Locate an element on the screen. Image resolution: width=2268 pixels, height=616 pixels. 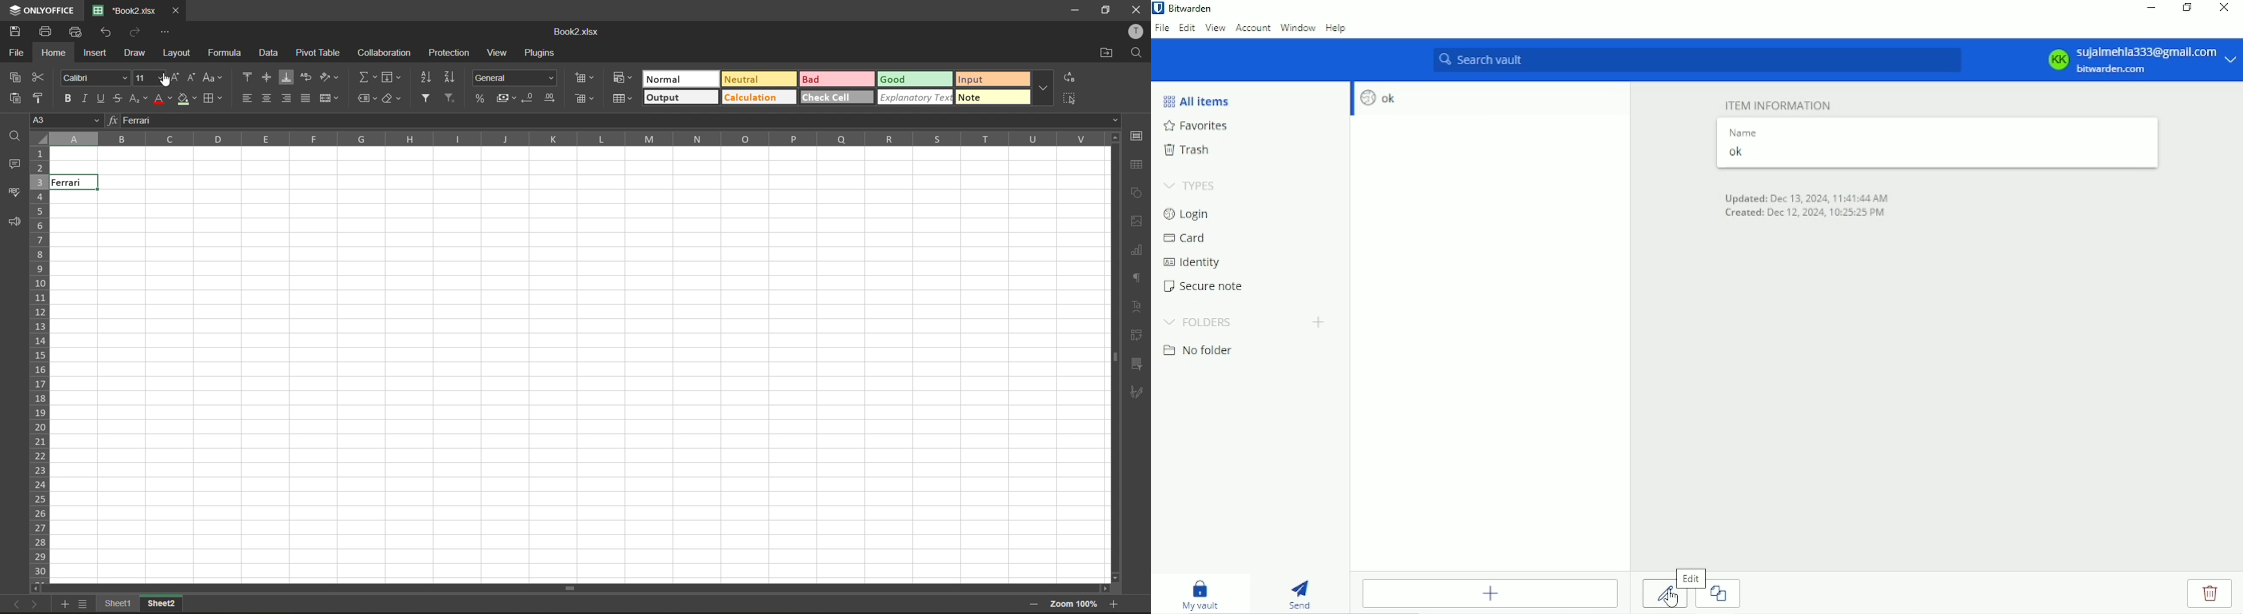
row numbers is located at coordinates (40, 354).